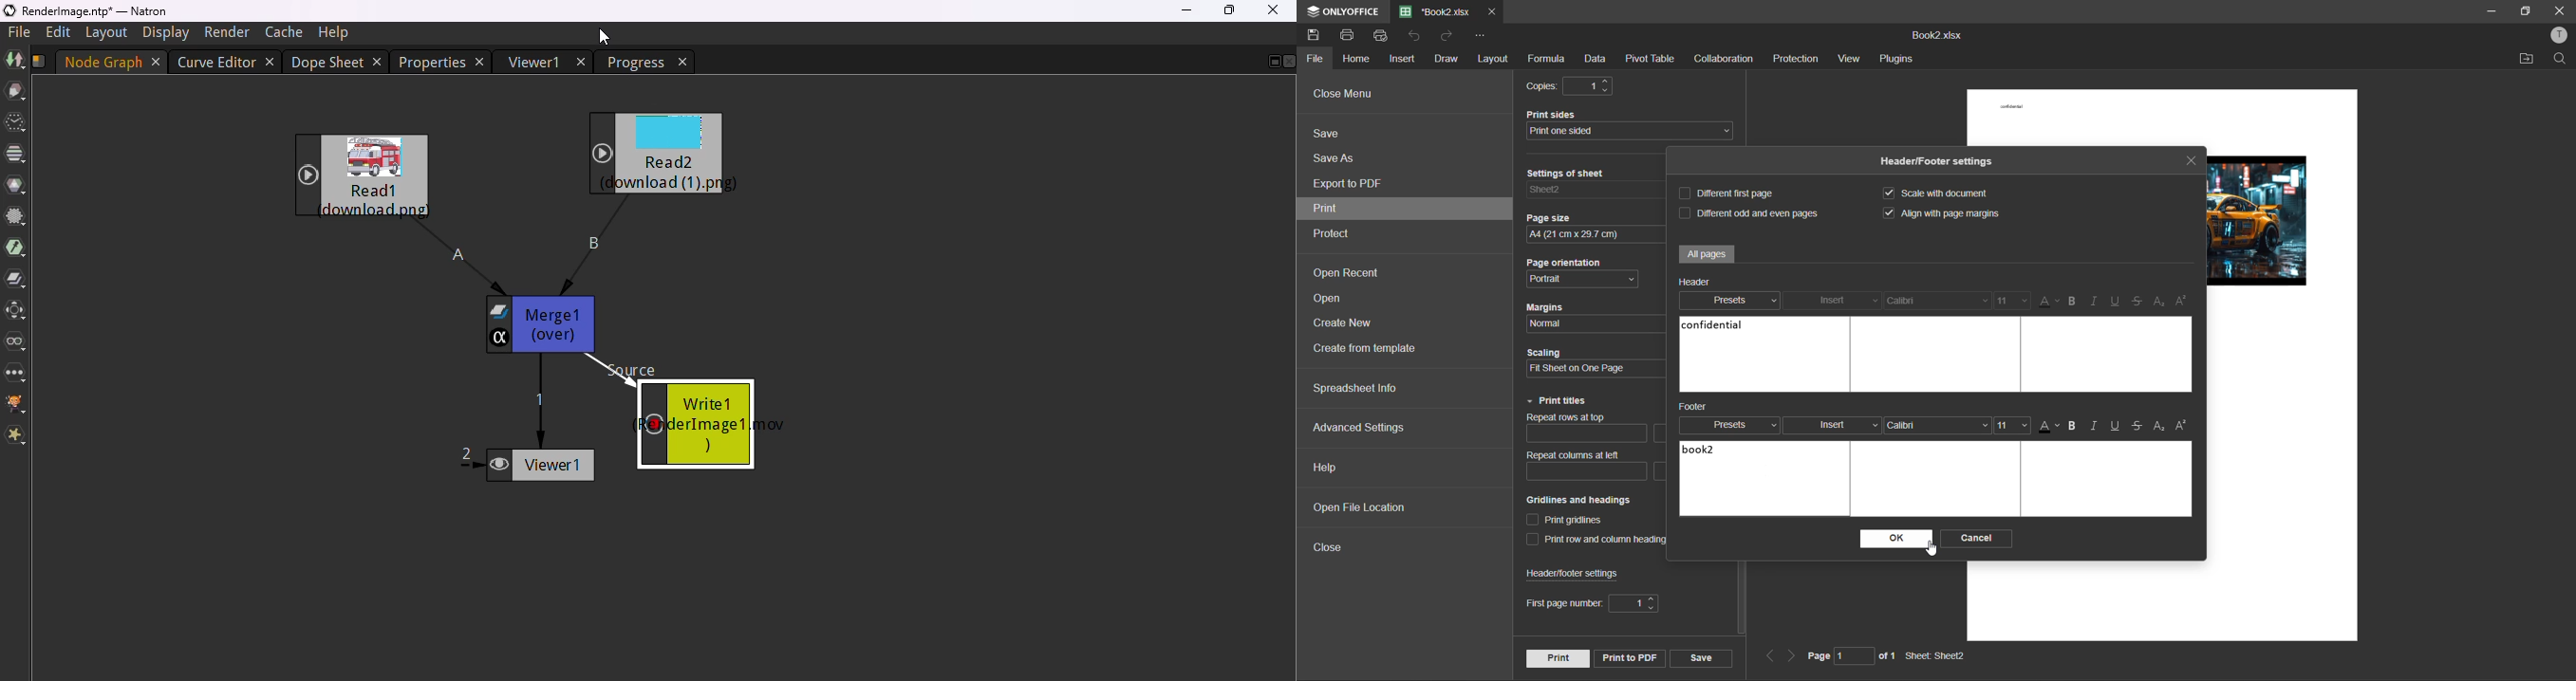  What do you see at coordinates (2051, 301) in the screenshot?
I see `font color` at bounding box center [2051, 301].